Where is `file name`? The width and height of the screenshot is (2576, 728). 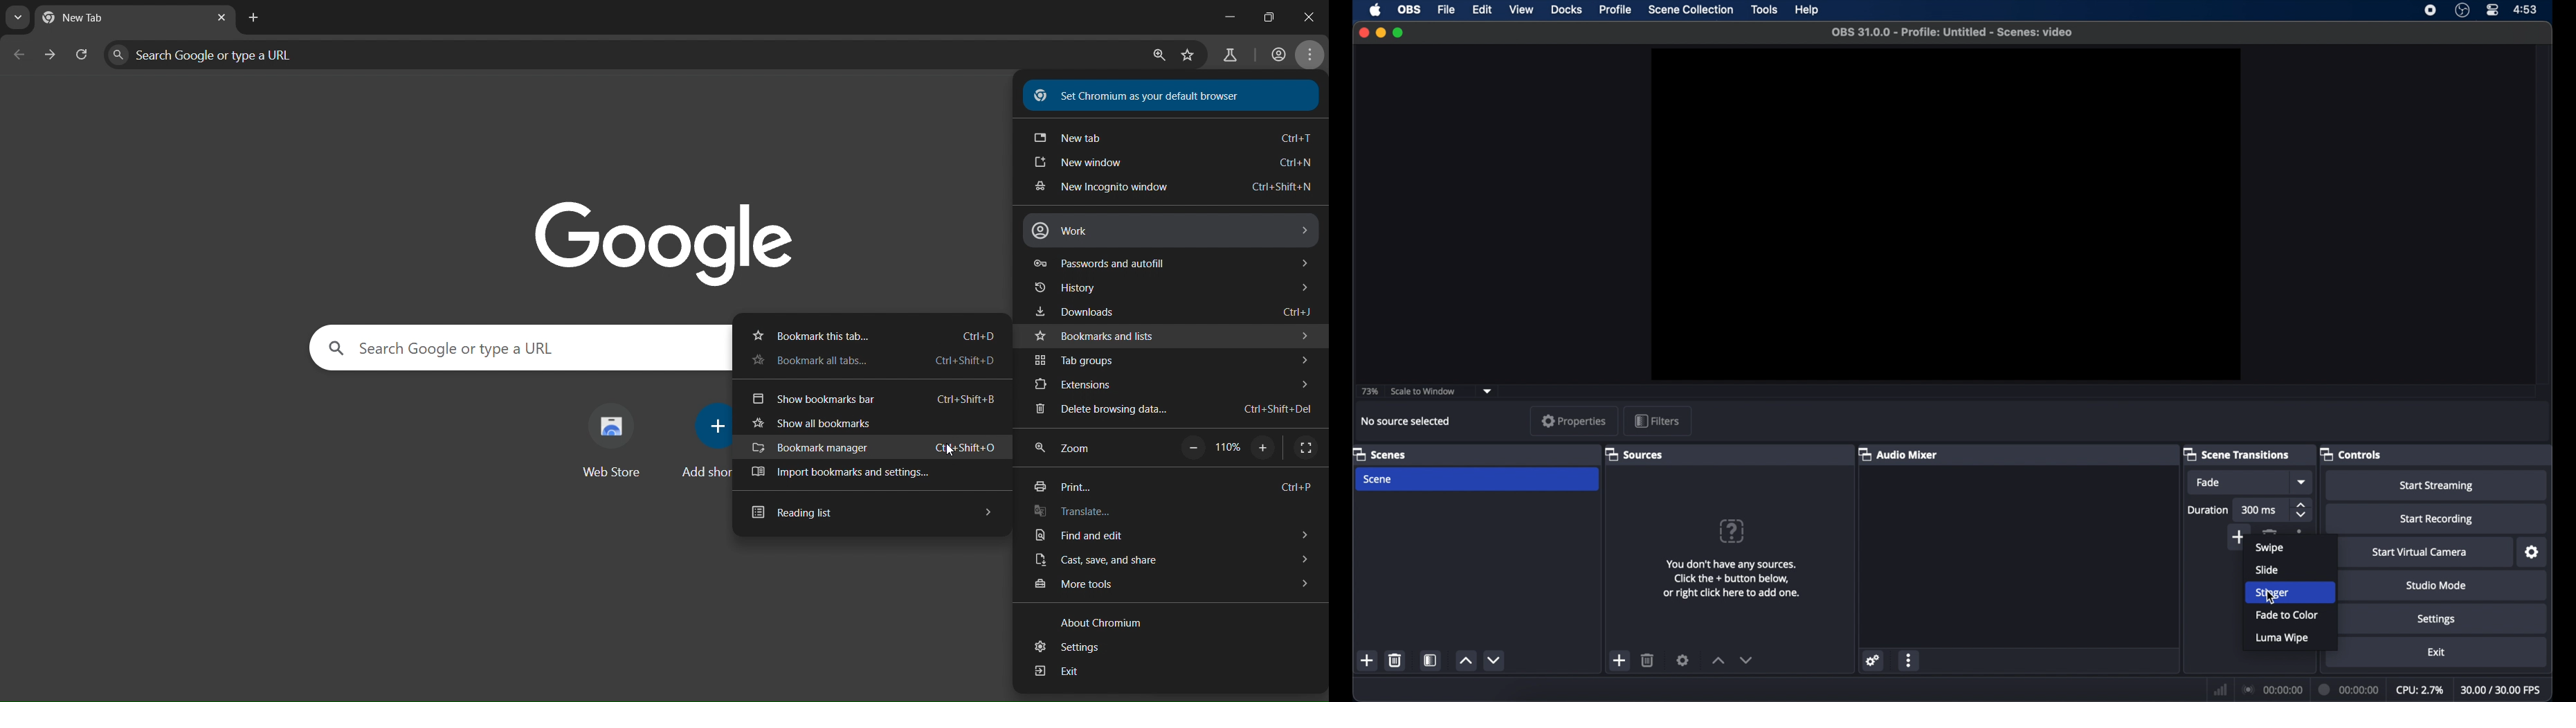
file name is located at coordinates (1953, 32).